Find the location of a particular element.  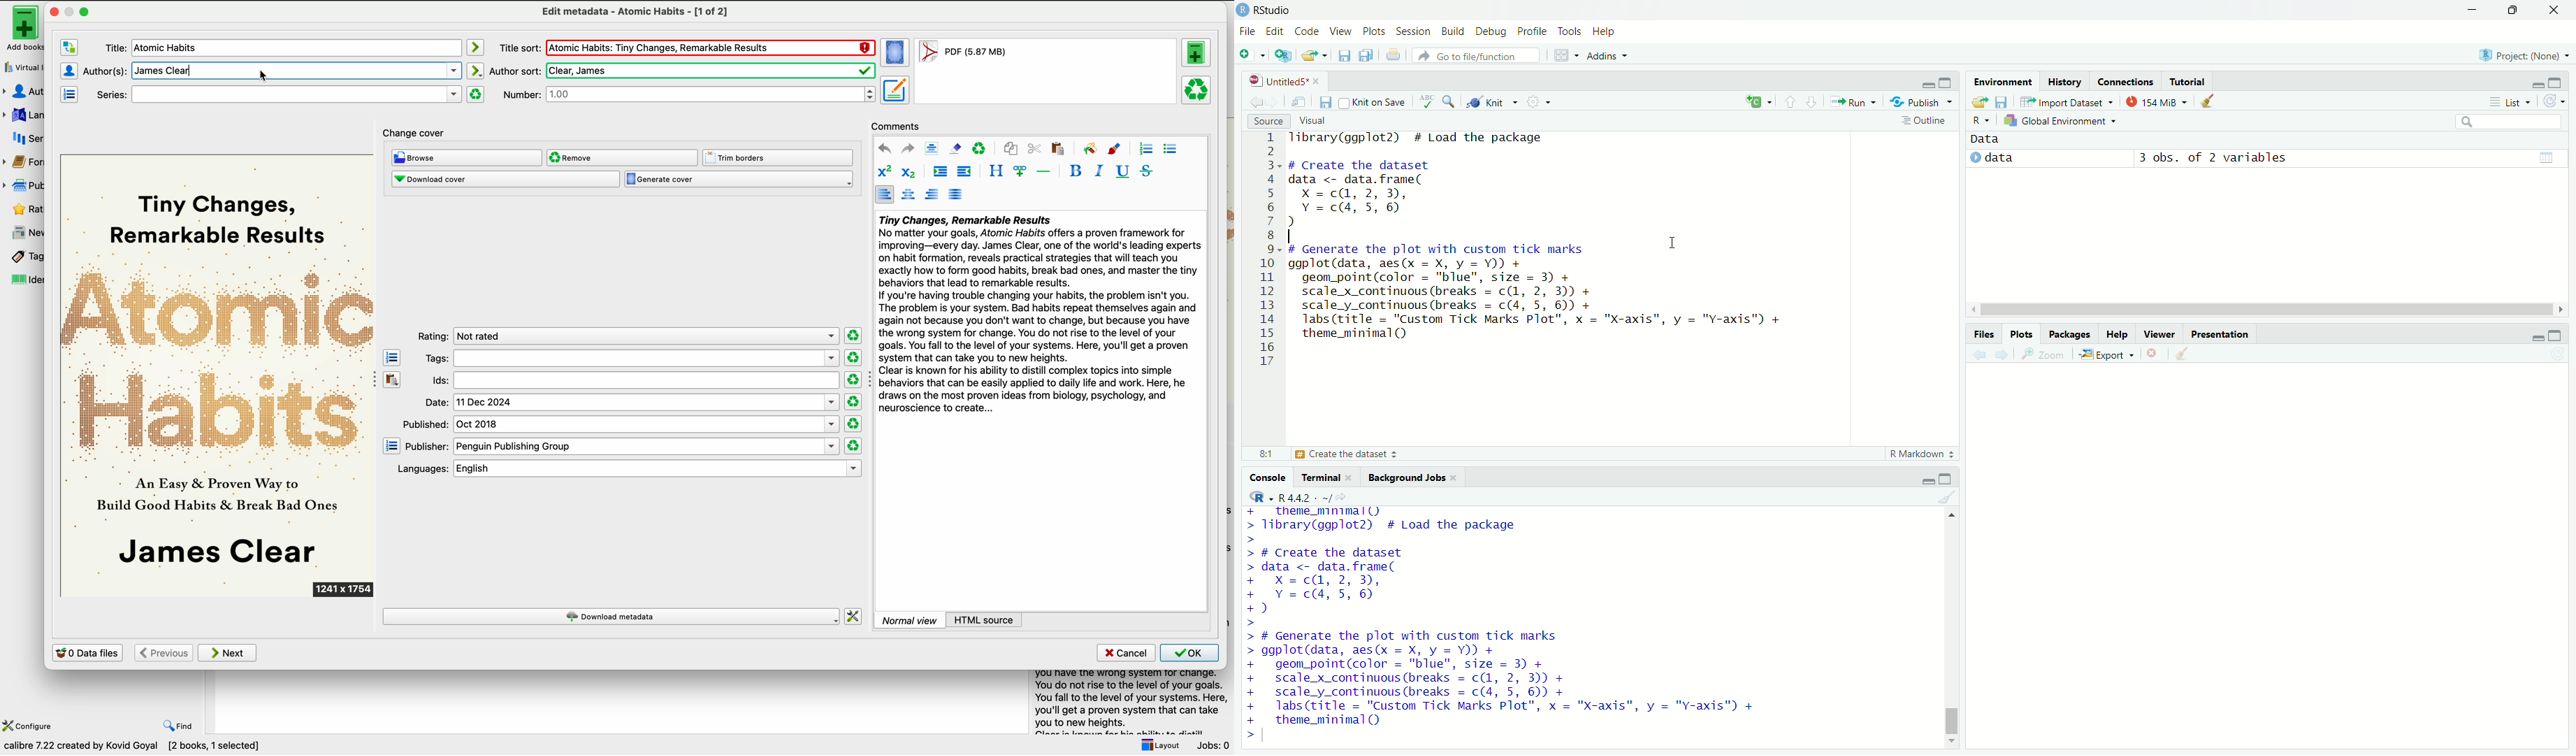

cover book is located at coordinates (218, 376).